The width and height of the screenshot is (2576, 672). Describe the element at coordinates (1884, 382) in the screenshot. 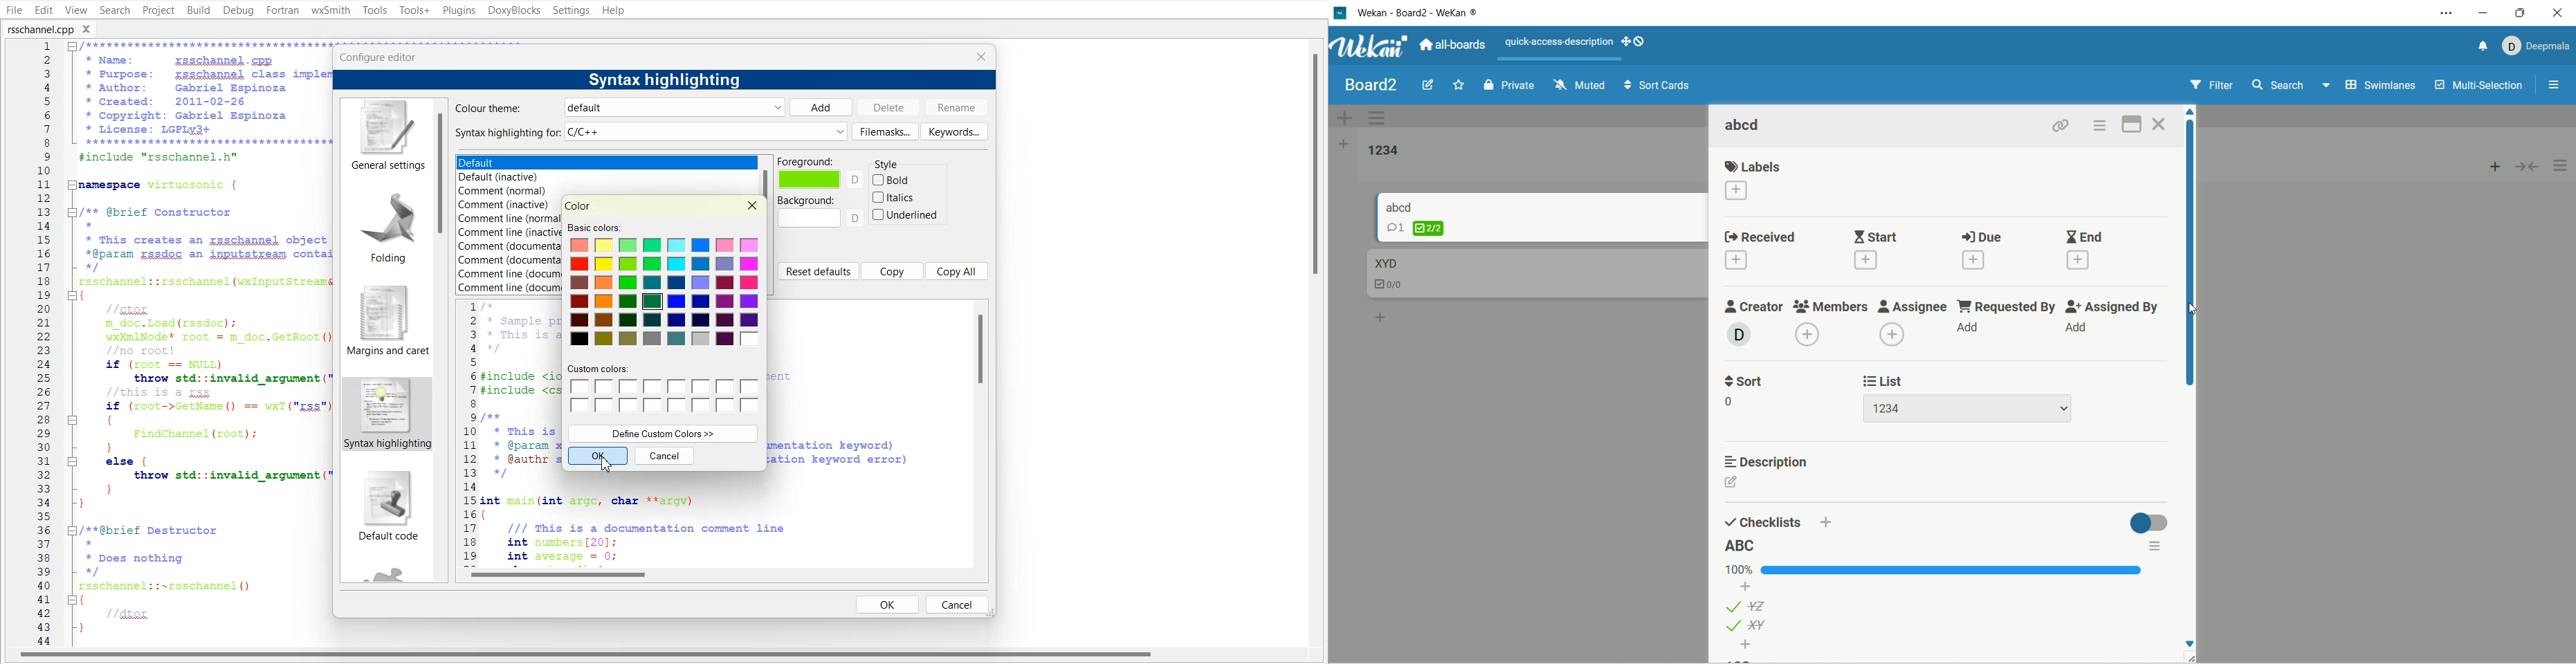

I see `list` at that location.